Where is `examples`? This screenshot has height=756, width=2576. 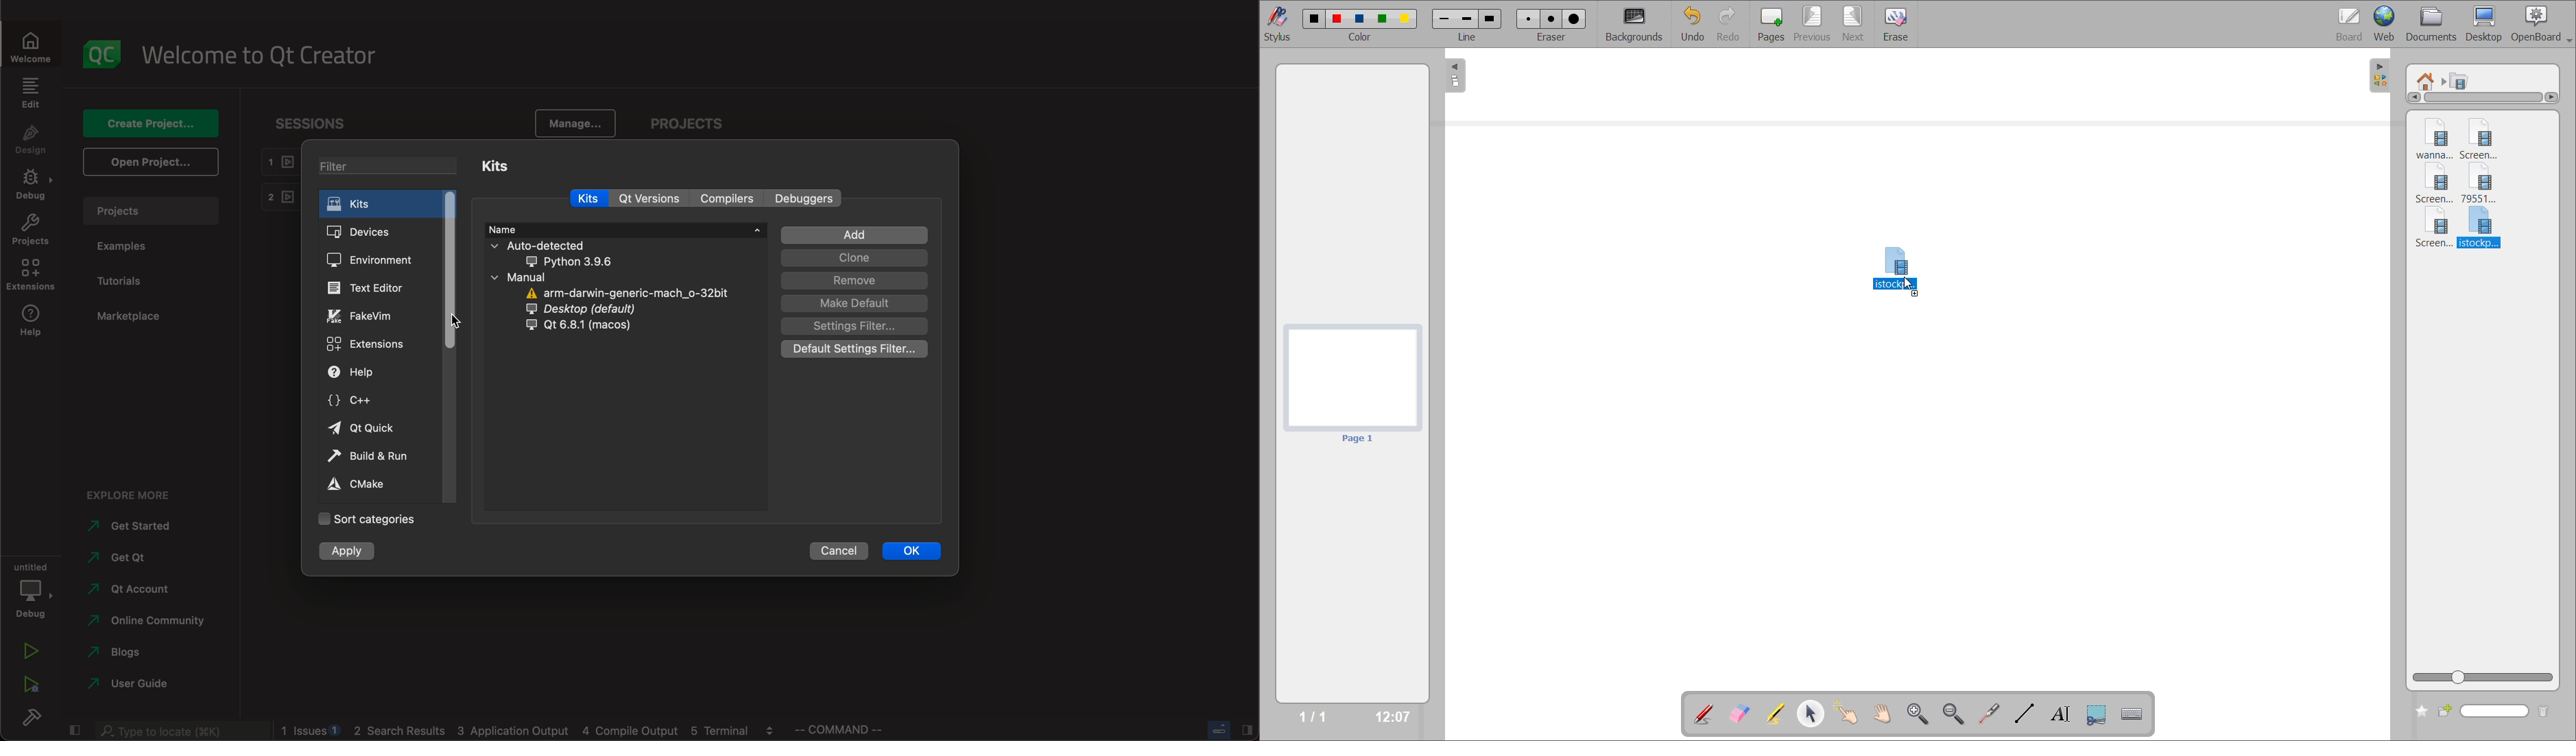
examples is located at coordinates (131, 246).